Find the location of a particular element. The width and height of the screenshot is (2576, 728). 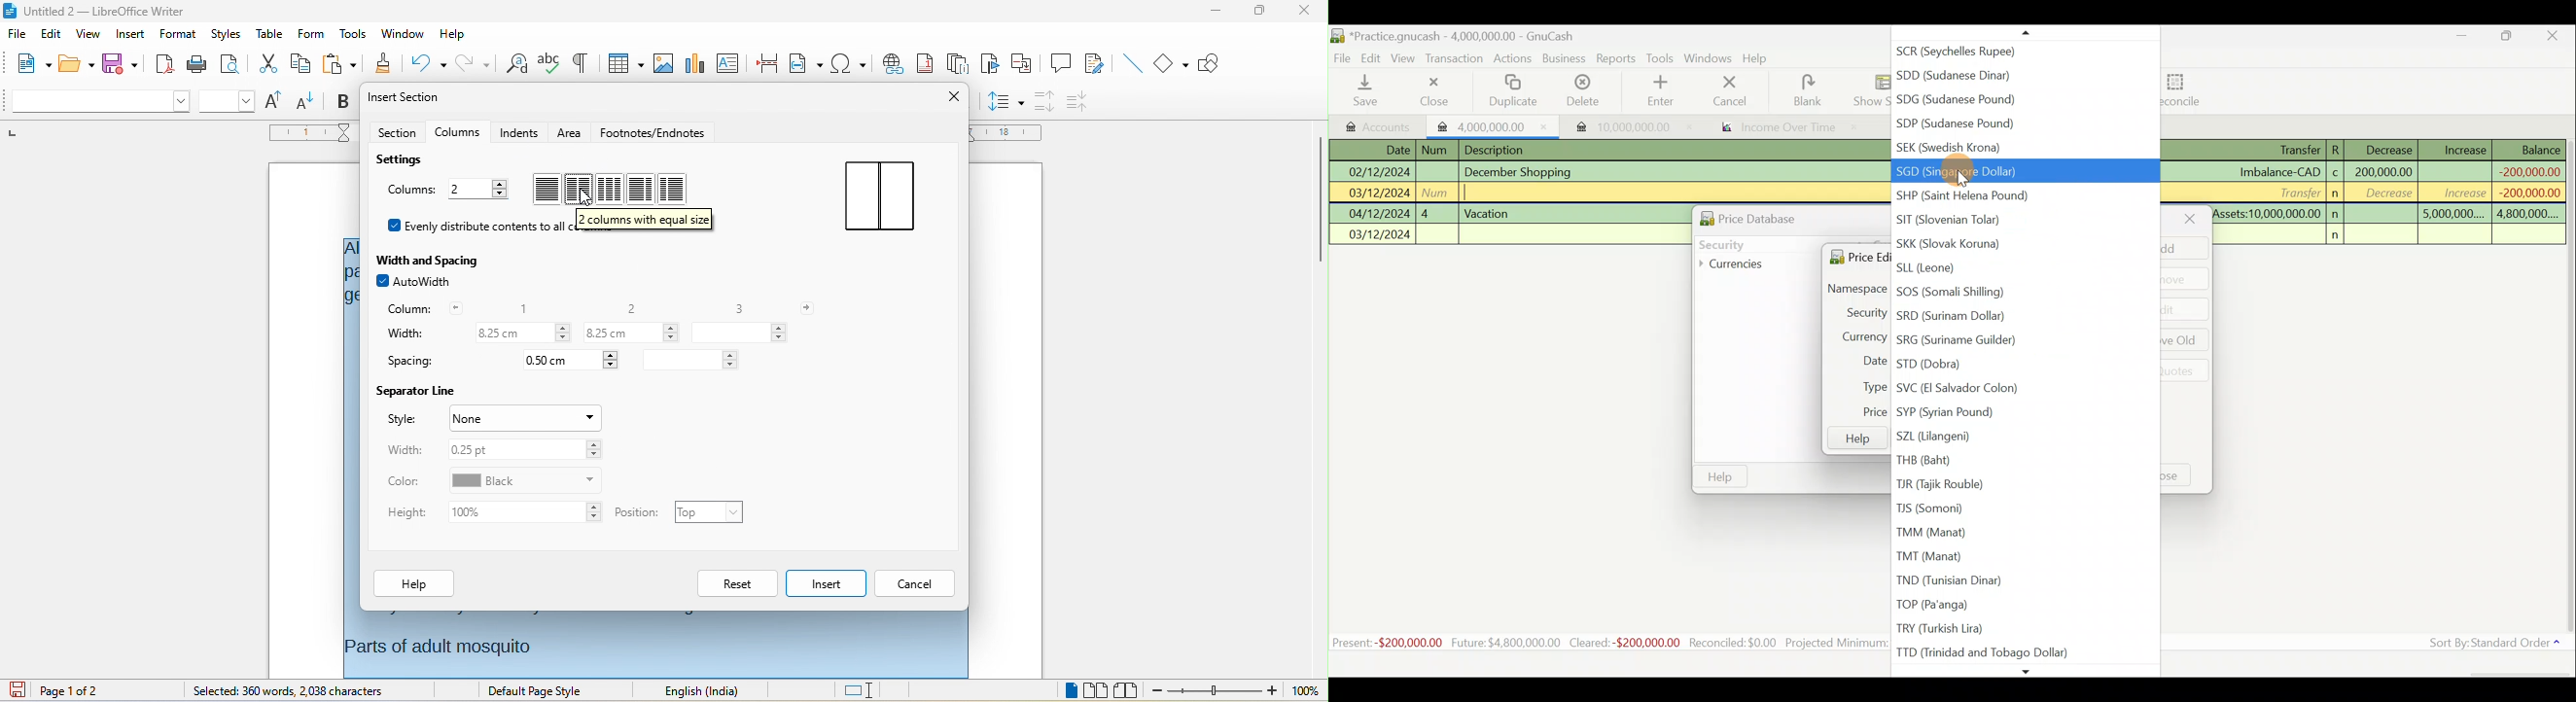

Help is located at coordinates (1856, 439).